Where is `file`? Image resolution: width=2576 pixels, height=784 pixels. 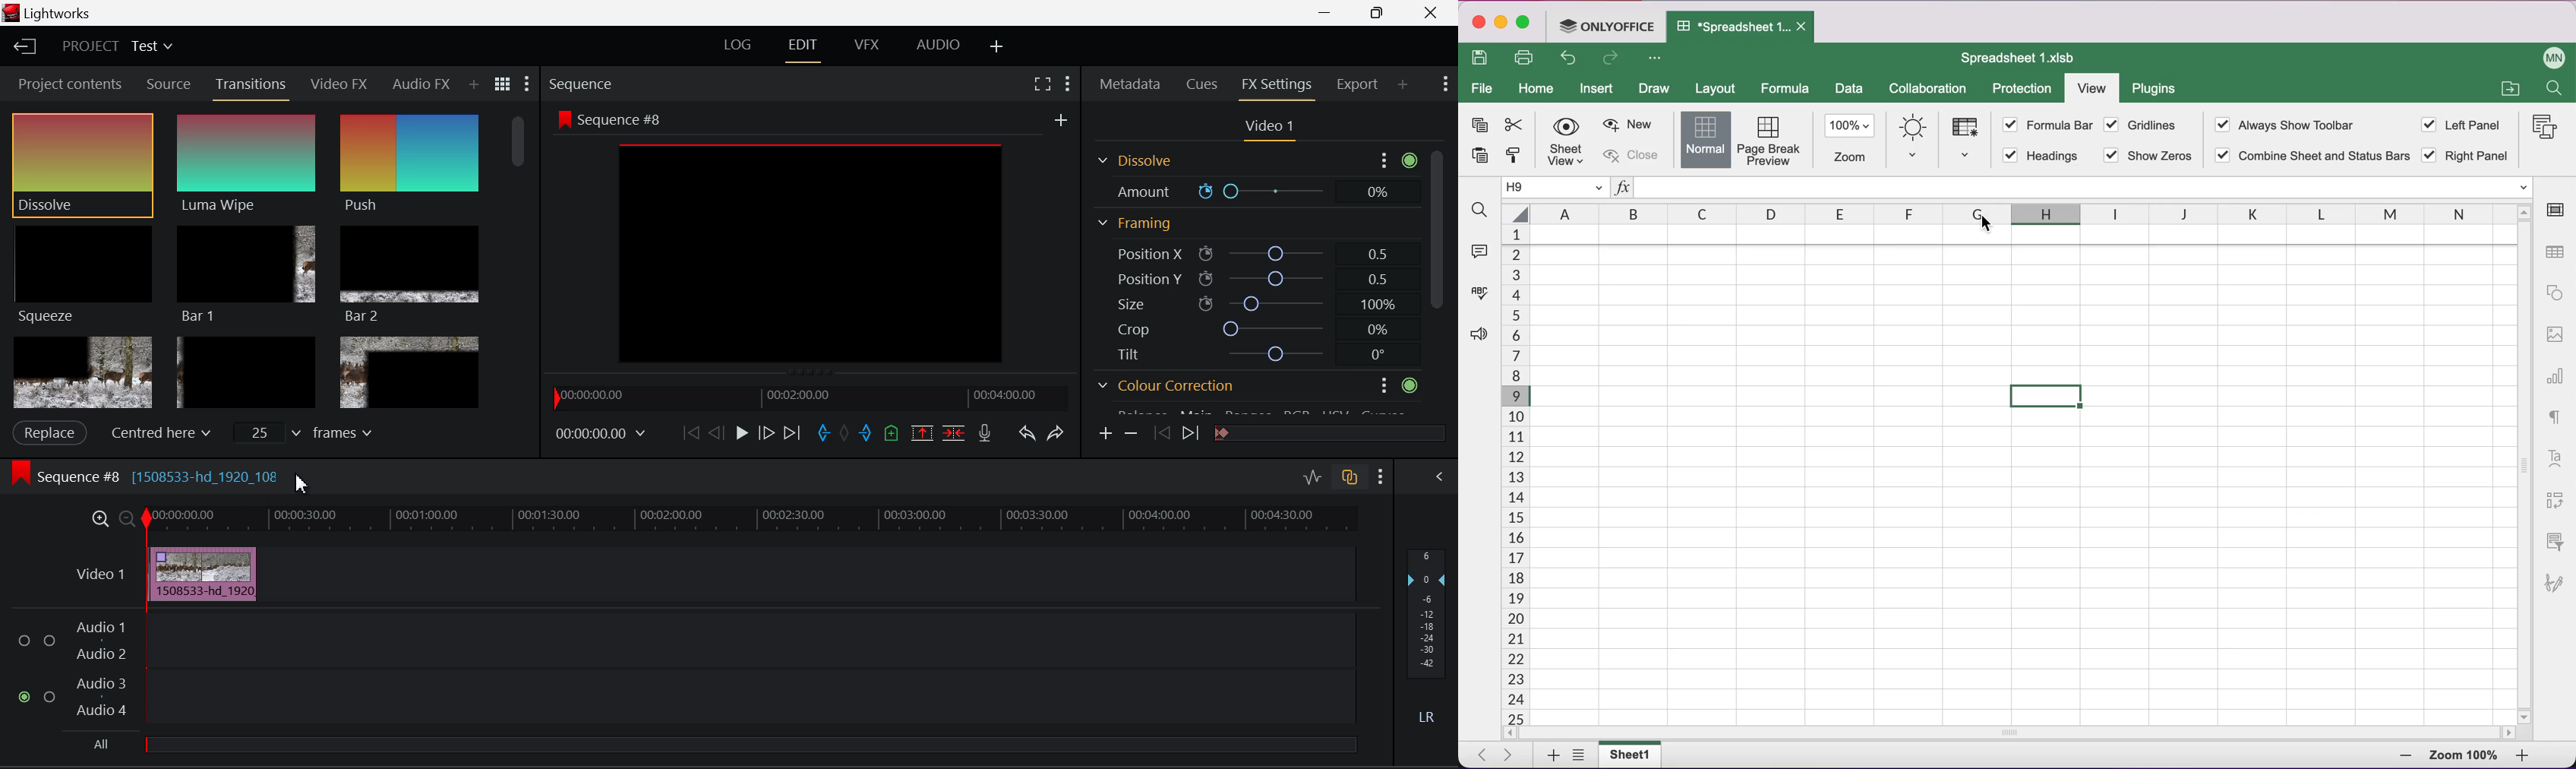
file is located at coordinates (1482, 87).